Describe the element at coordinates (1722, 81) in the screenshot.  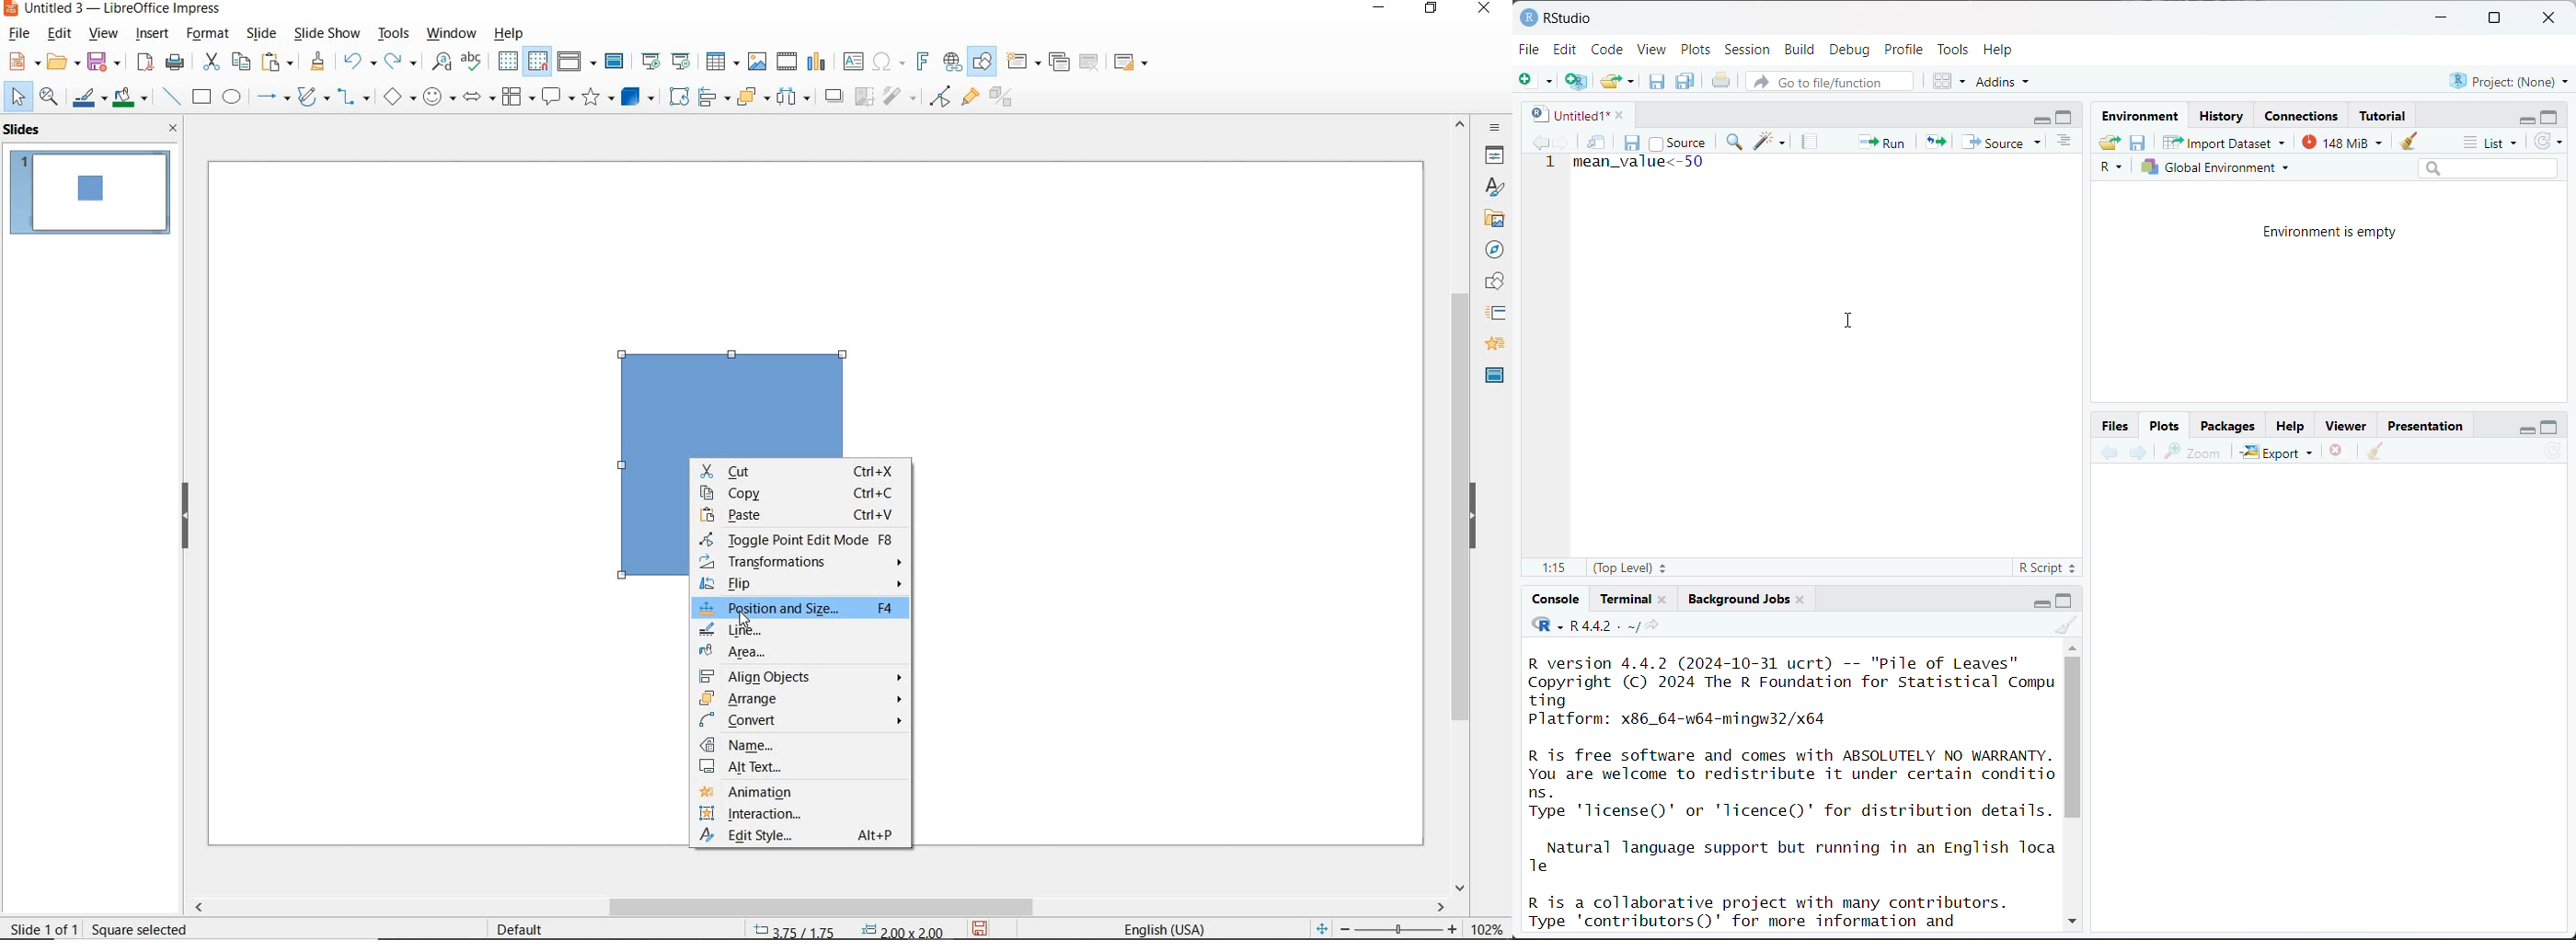
I see `print the current file` at that location.